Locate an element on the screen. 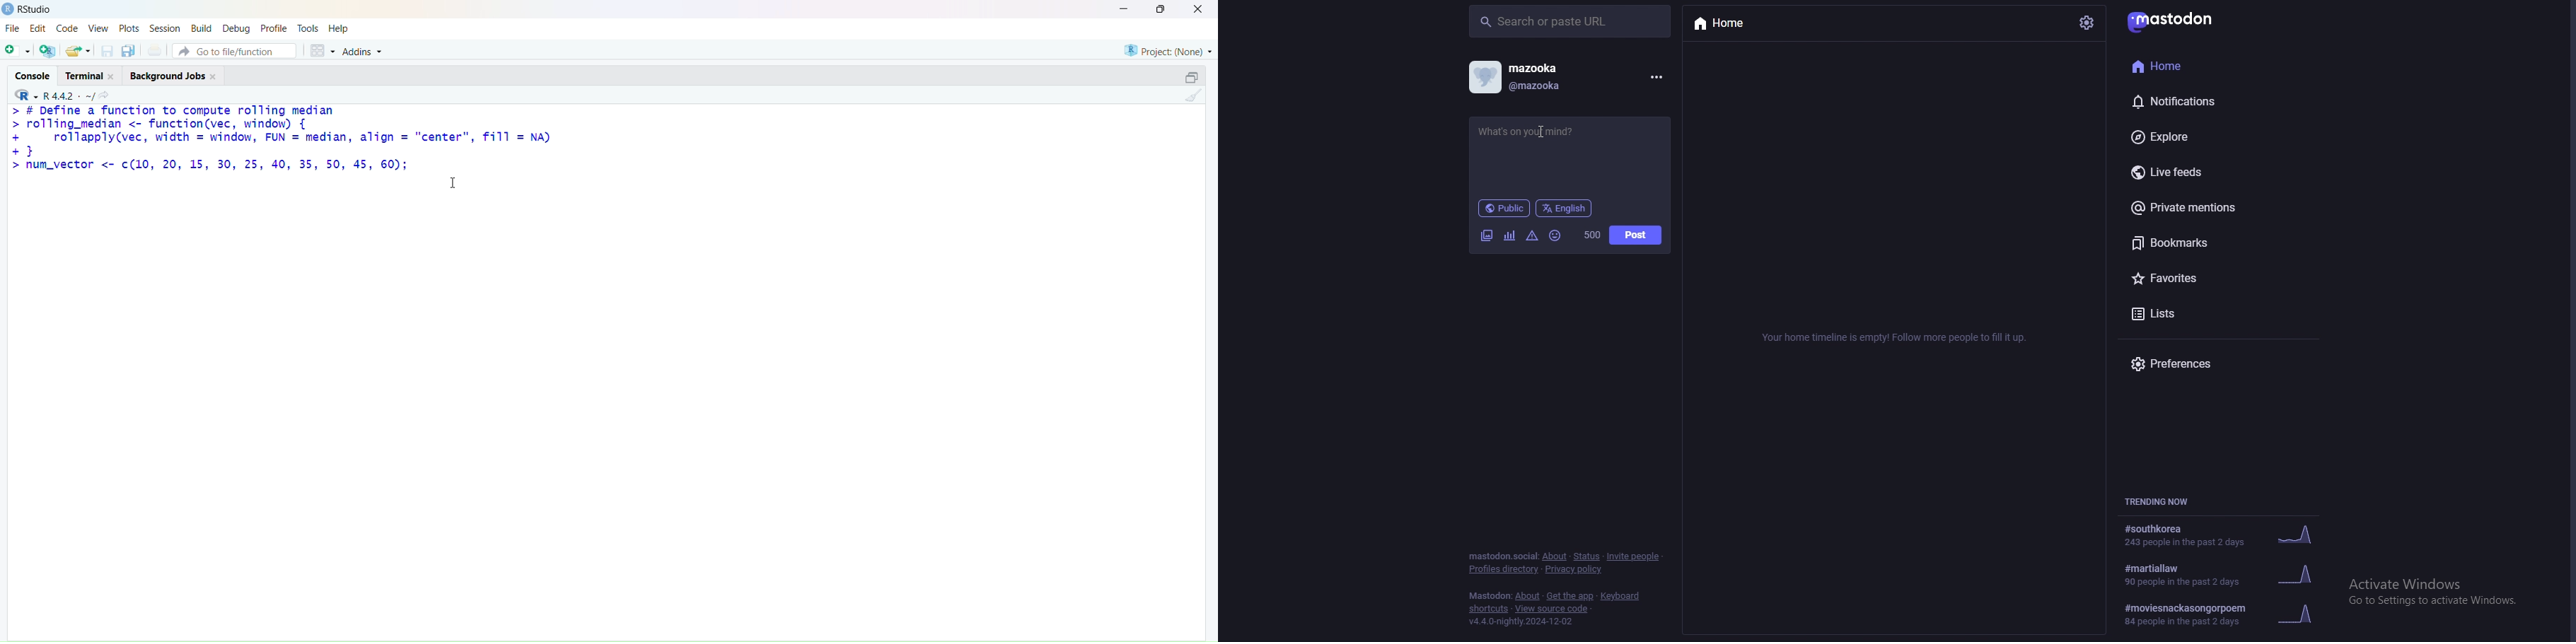 The height and width of the screenshot is (644, 2576). copy is located at coordinates (129, 51).